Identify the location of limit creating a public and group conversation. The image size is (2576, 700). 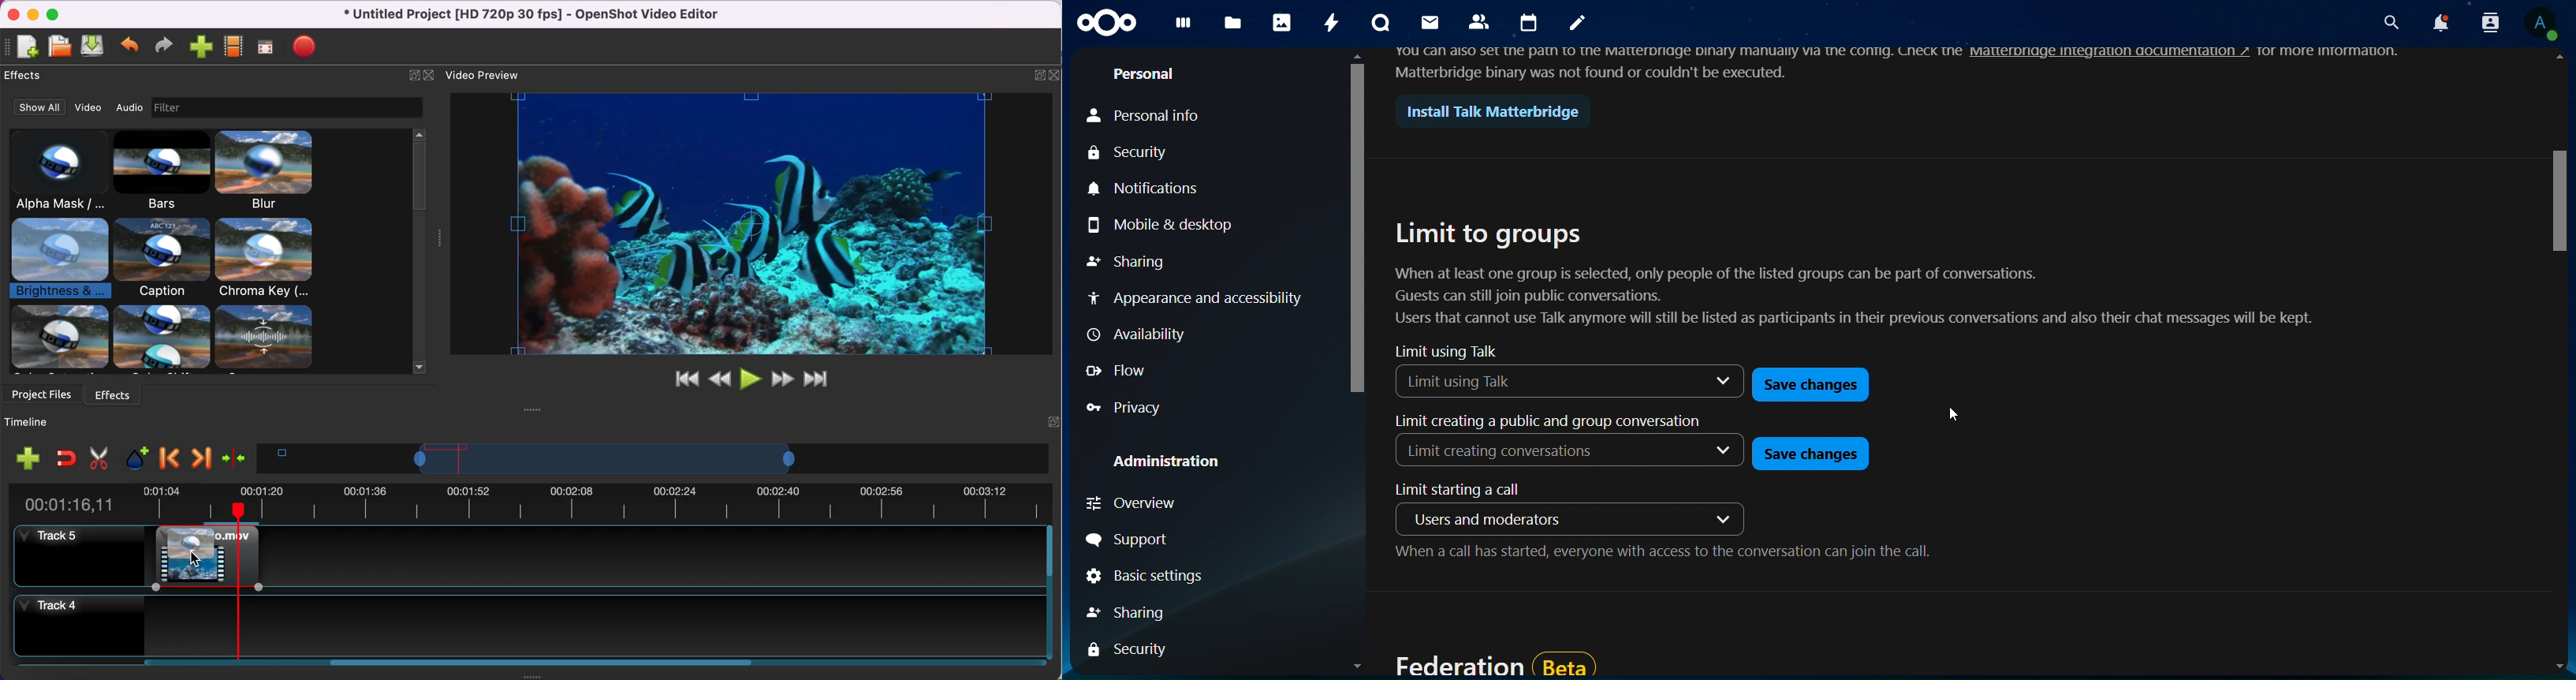
(1544, 422).